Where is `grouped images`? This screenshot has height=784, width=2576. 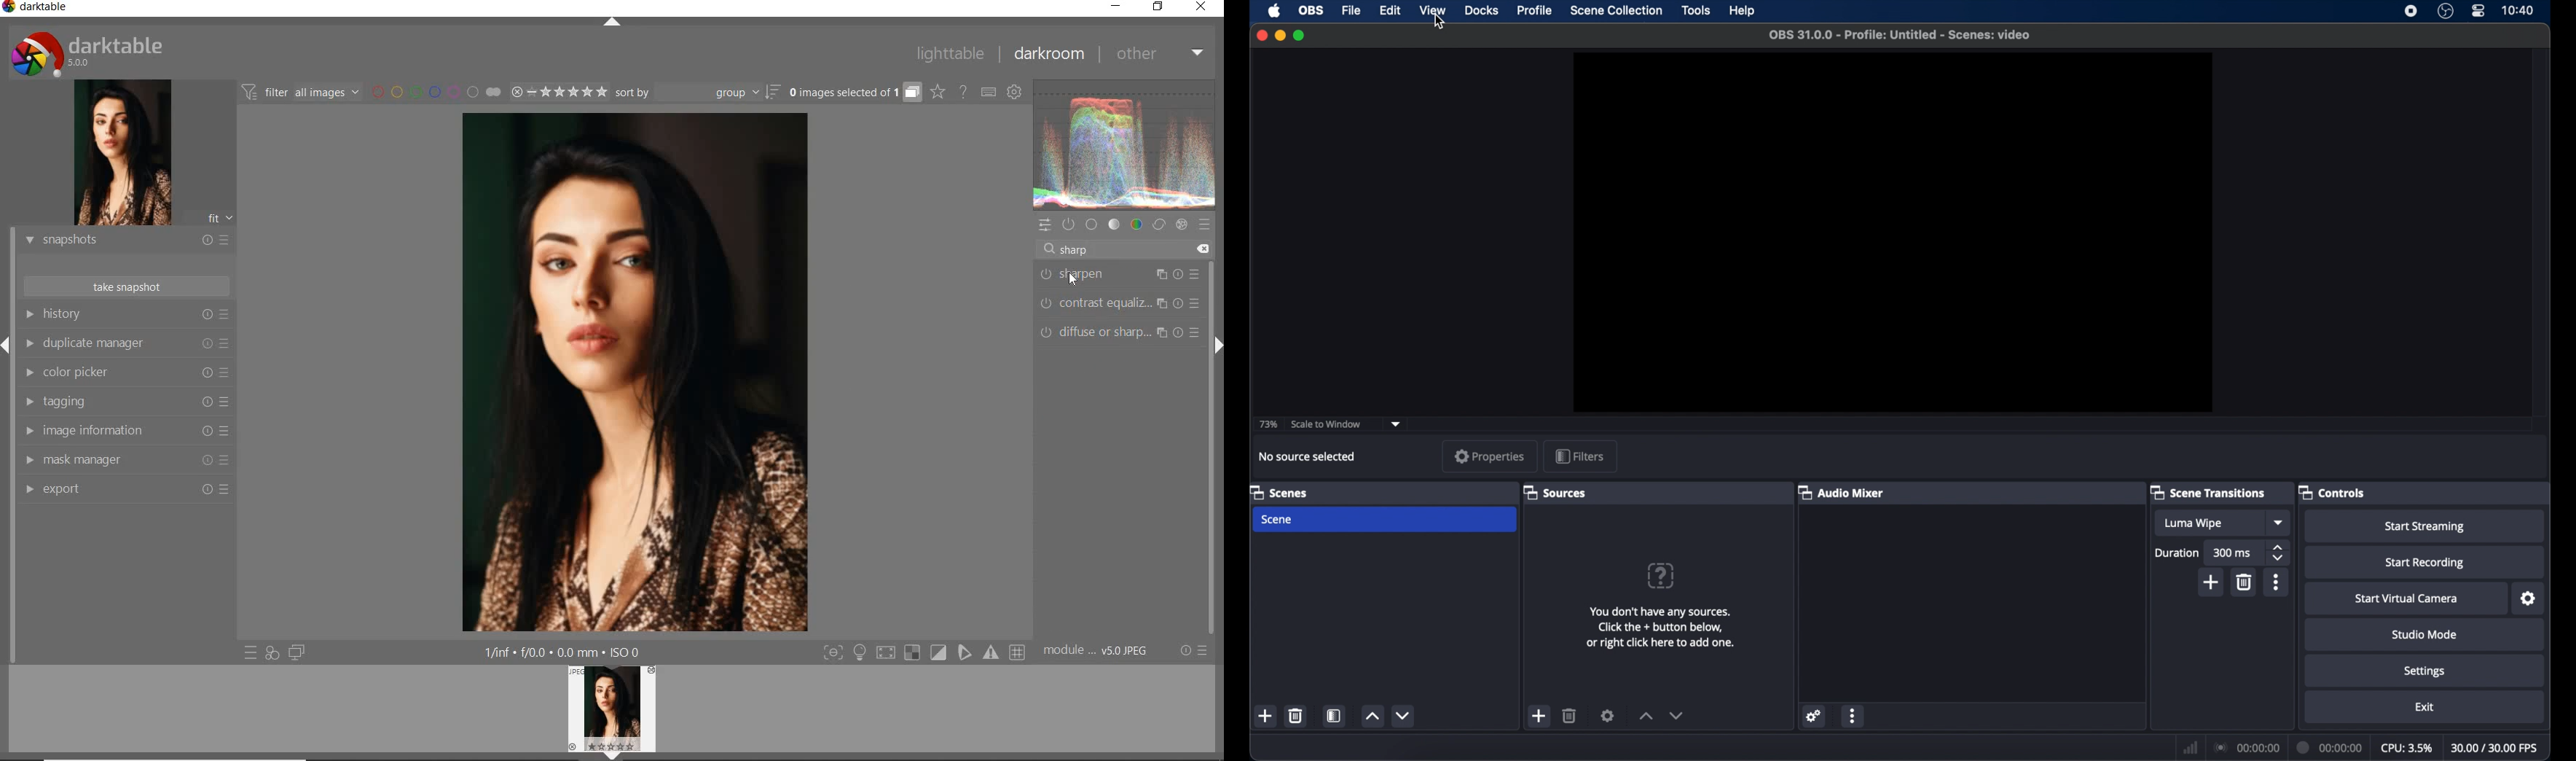 grouped images is located at coordinates (855, 93).